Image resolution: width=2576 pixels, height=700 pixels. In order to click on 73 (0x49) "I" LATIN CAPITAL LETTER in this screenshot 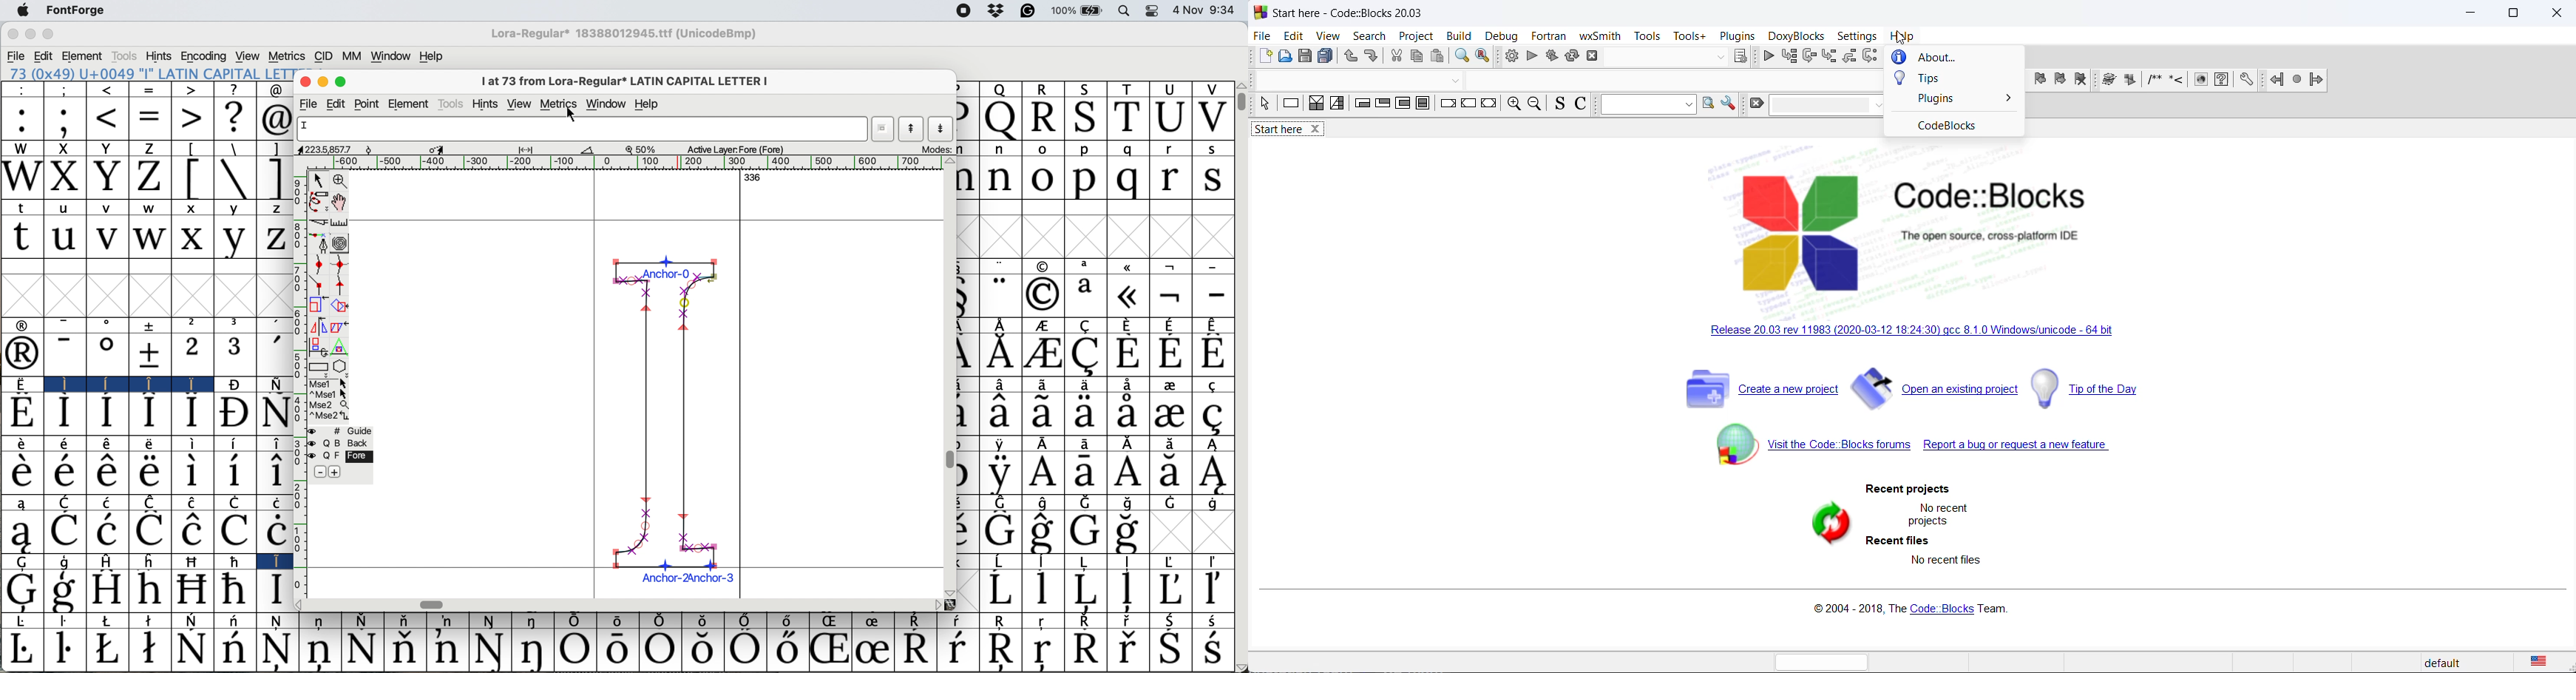, I will do `click(148, 73)`.